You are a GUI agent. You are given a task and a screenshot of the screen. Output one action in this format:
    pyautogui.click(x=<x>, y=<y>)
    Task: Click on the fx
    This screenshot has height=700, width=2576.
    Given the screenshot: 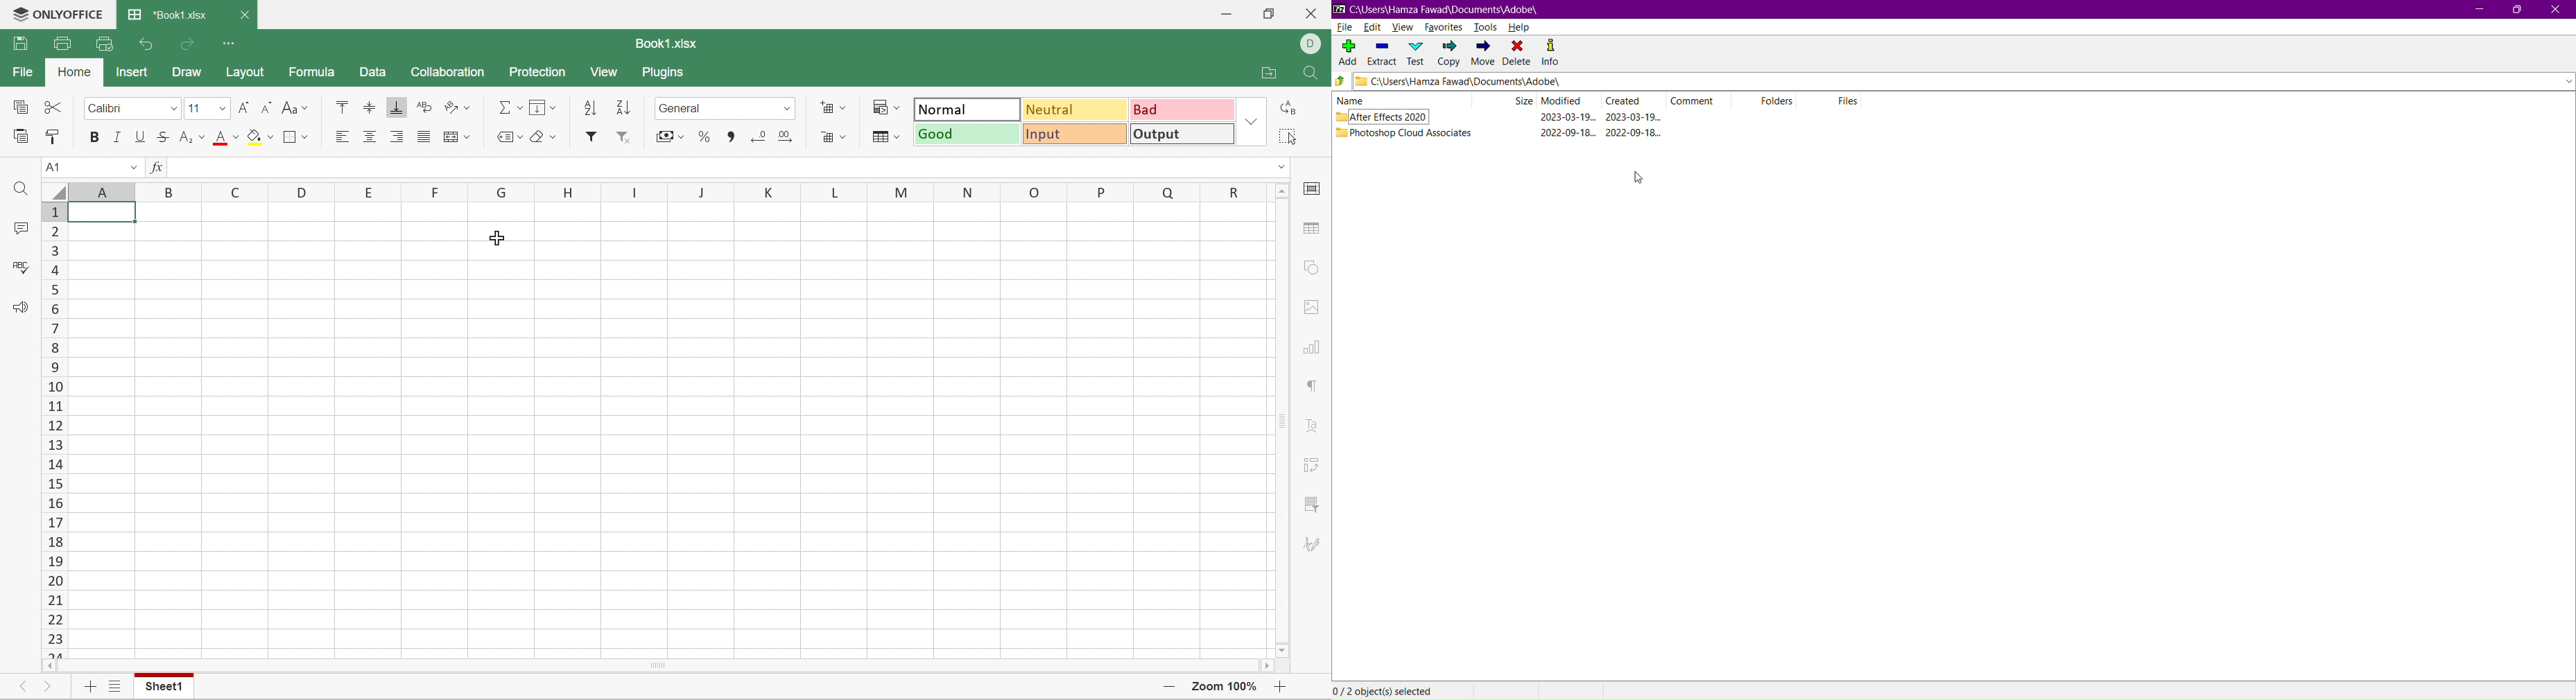 What is the action you would take?
    pyautogui.click(x=153, y=168)
    